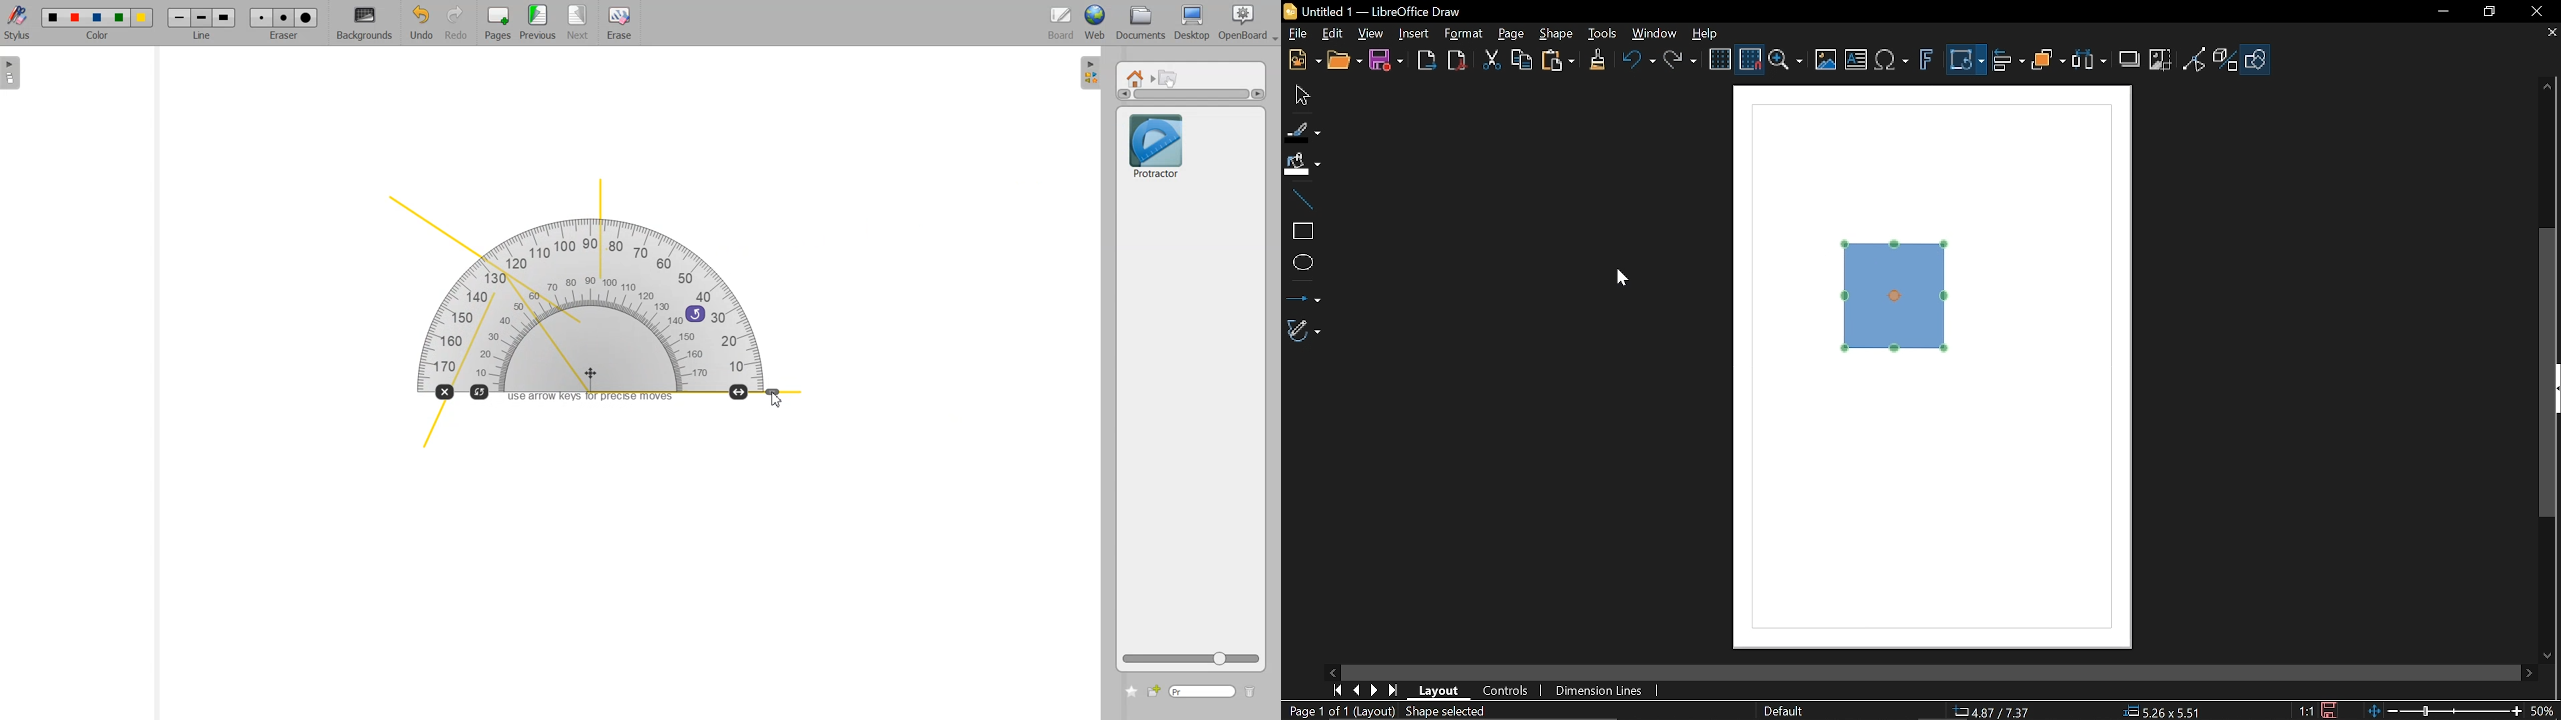  Describe the element at coordinates (1303, 164) in the screenshot. I see `Fill color` at that location.